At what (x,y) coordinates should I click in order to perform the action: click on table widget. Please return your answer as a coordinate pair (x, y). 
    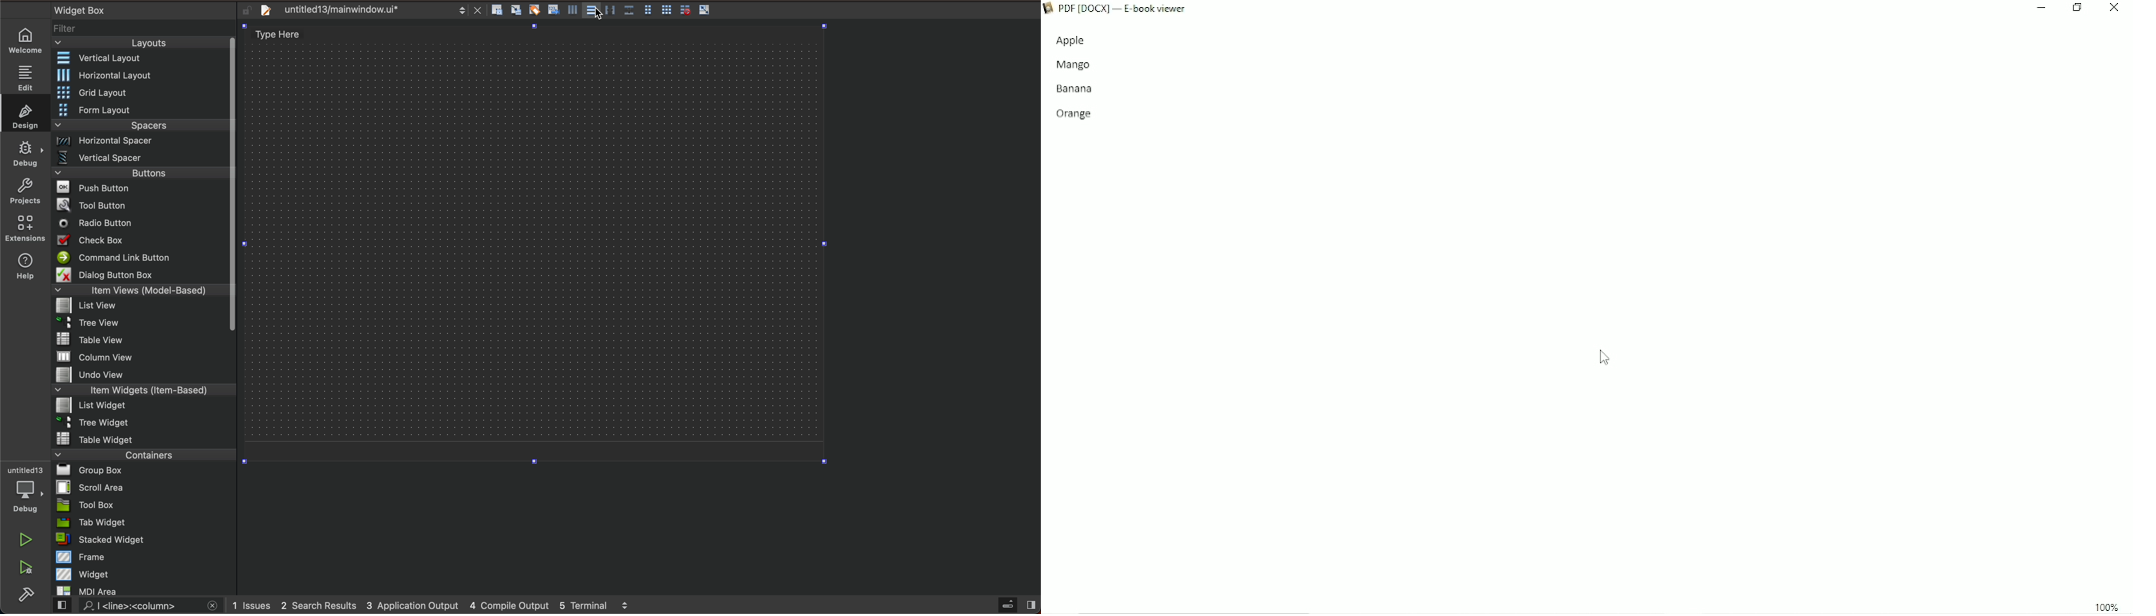
    Looking at the image, I should click on (143, 438).